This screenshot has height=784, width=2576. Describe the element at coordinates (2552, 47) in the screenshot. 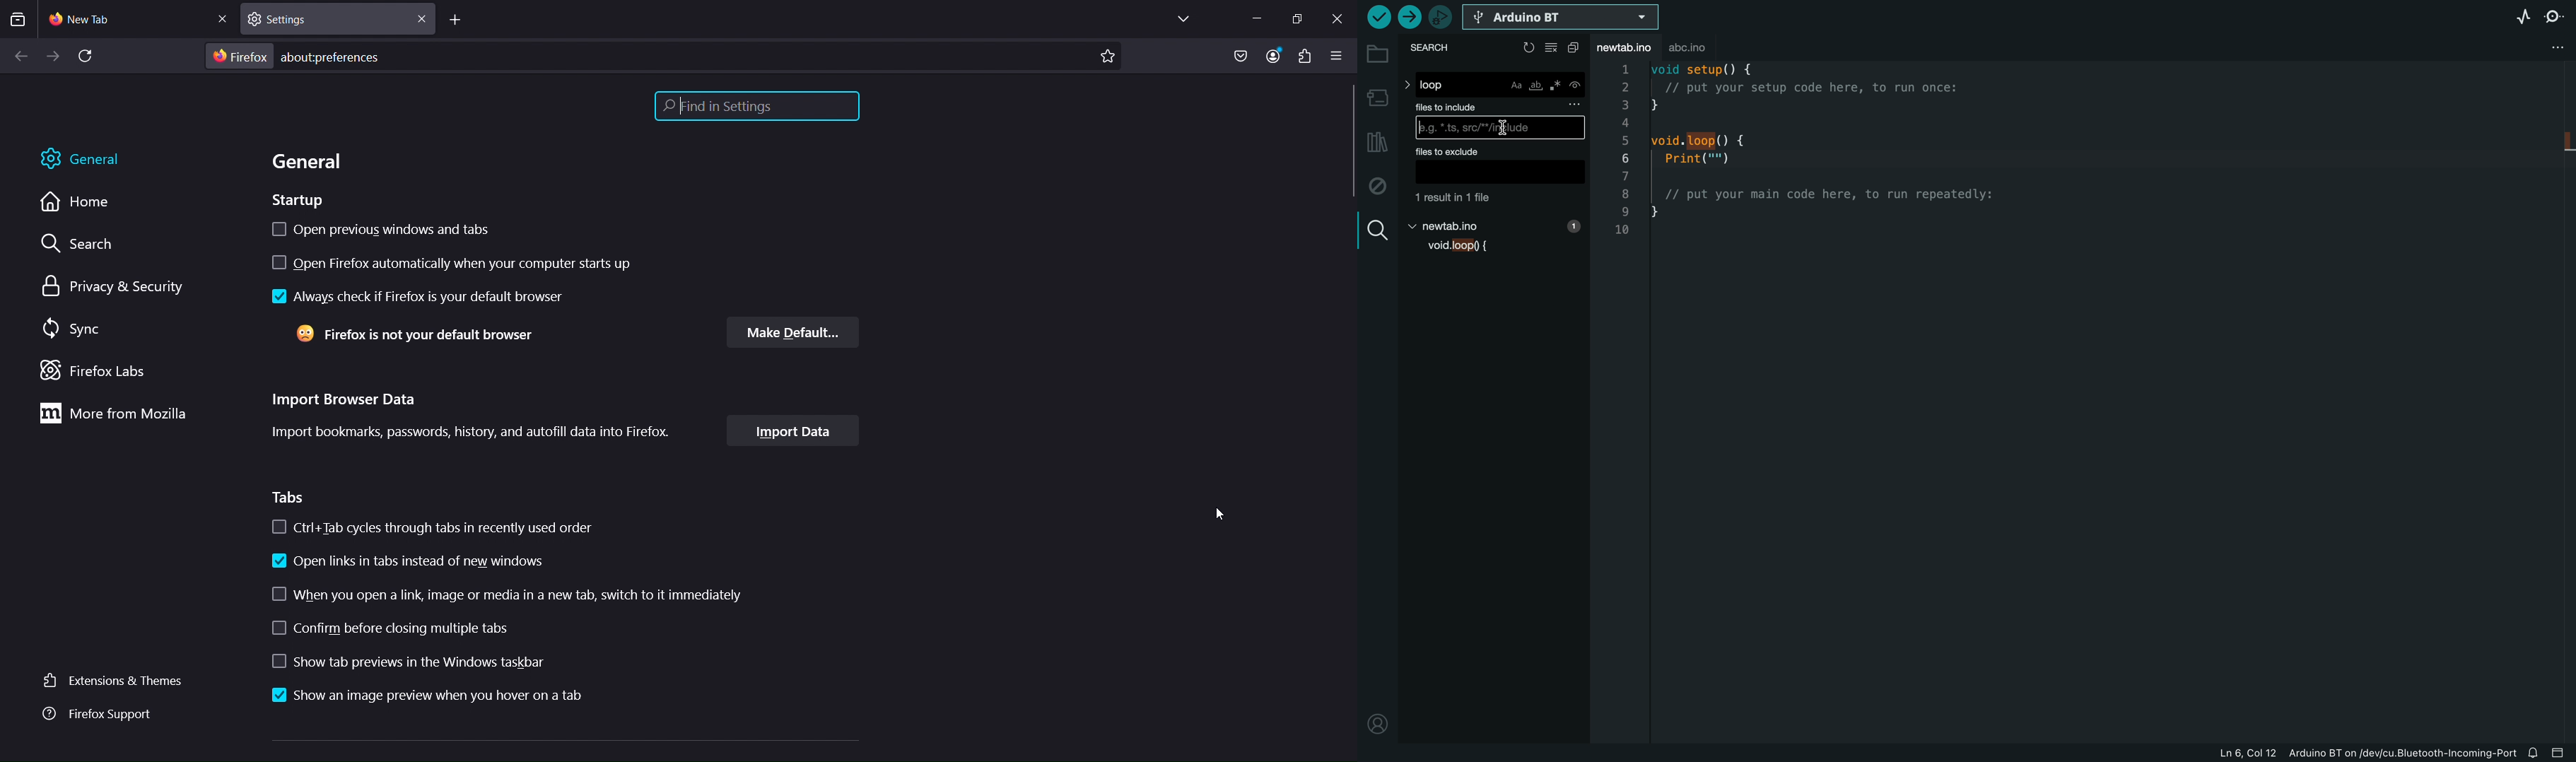

I see `file setting` at that location.